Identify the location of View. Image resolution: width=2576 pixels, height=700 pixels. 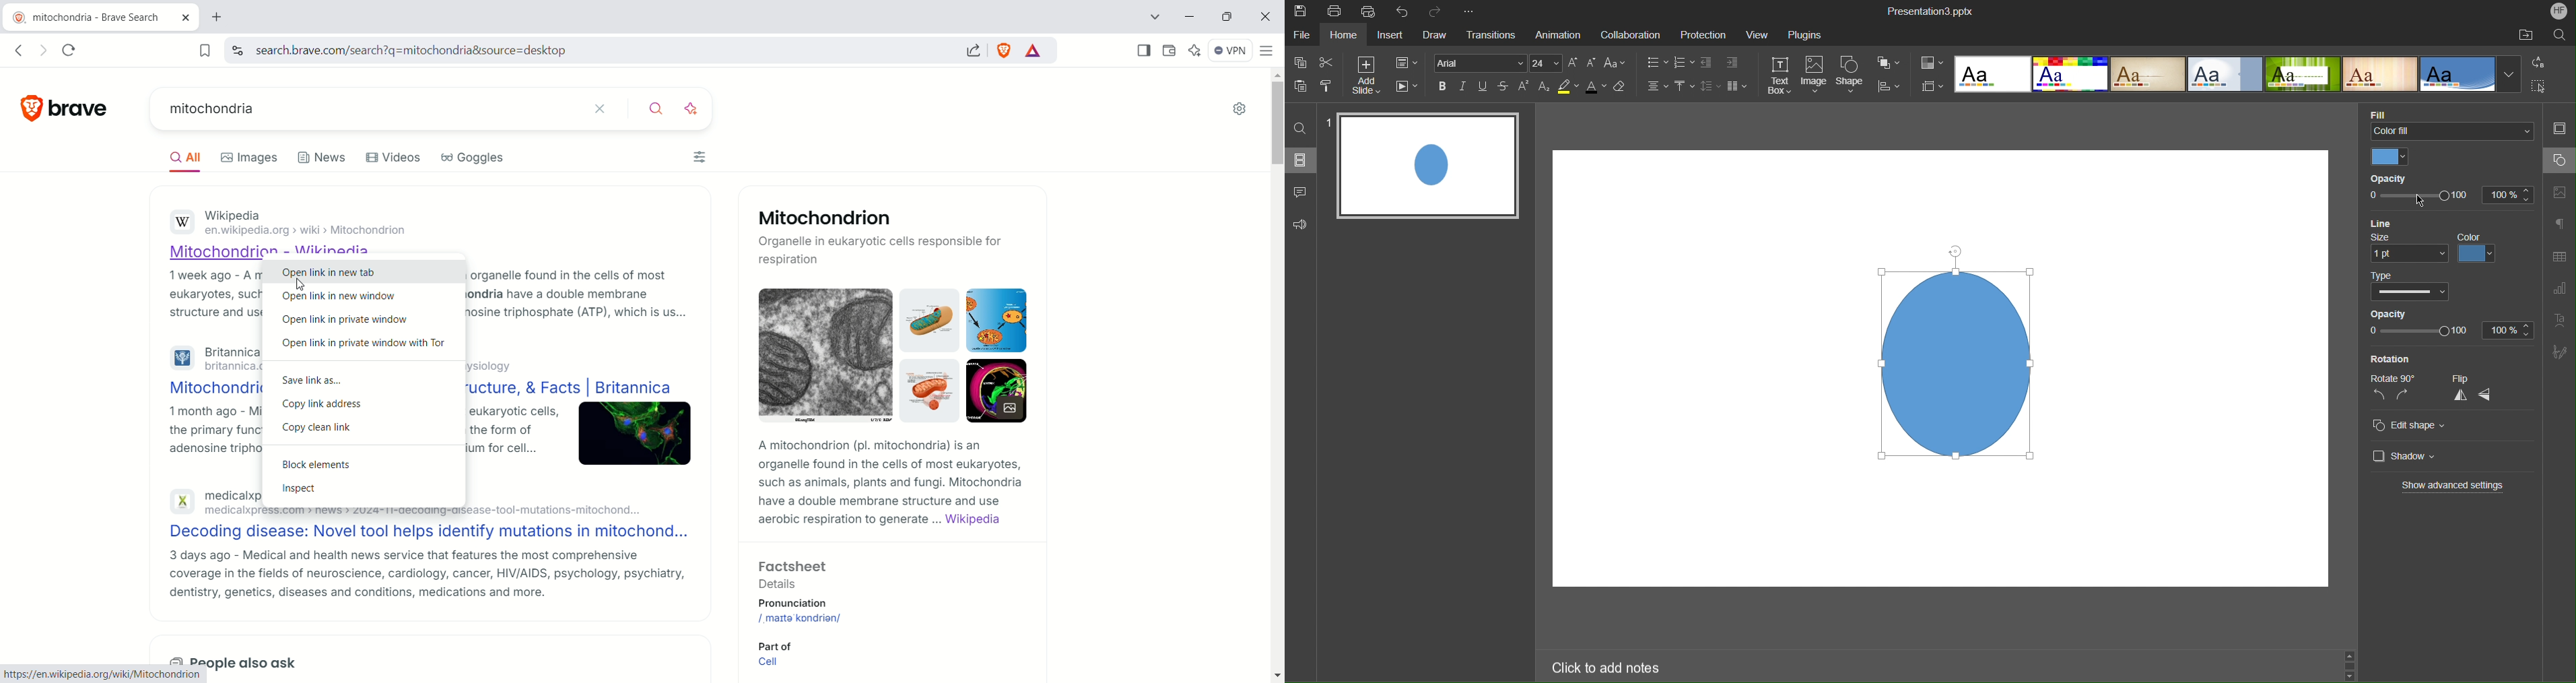
(1759, 34).